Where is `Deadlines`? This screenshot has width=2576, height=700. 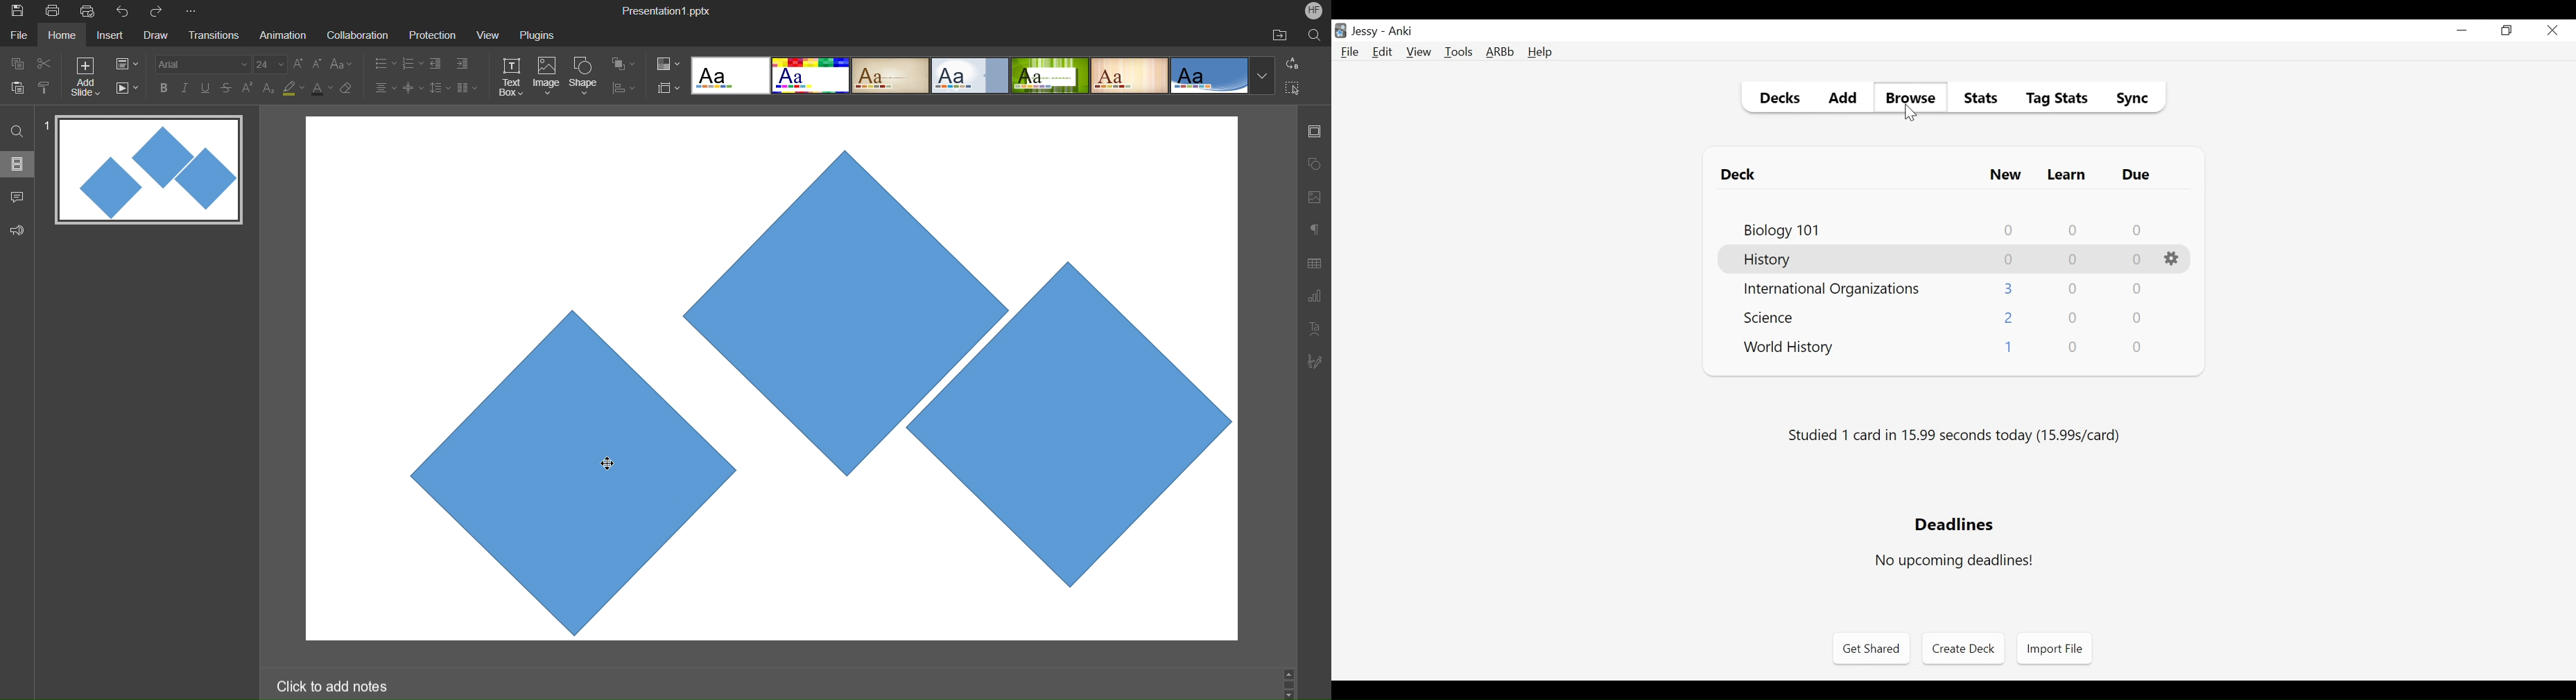 Deadlines is located at coordinates (1953, 524).